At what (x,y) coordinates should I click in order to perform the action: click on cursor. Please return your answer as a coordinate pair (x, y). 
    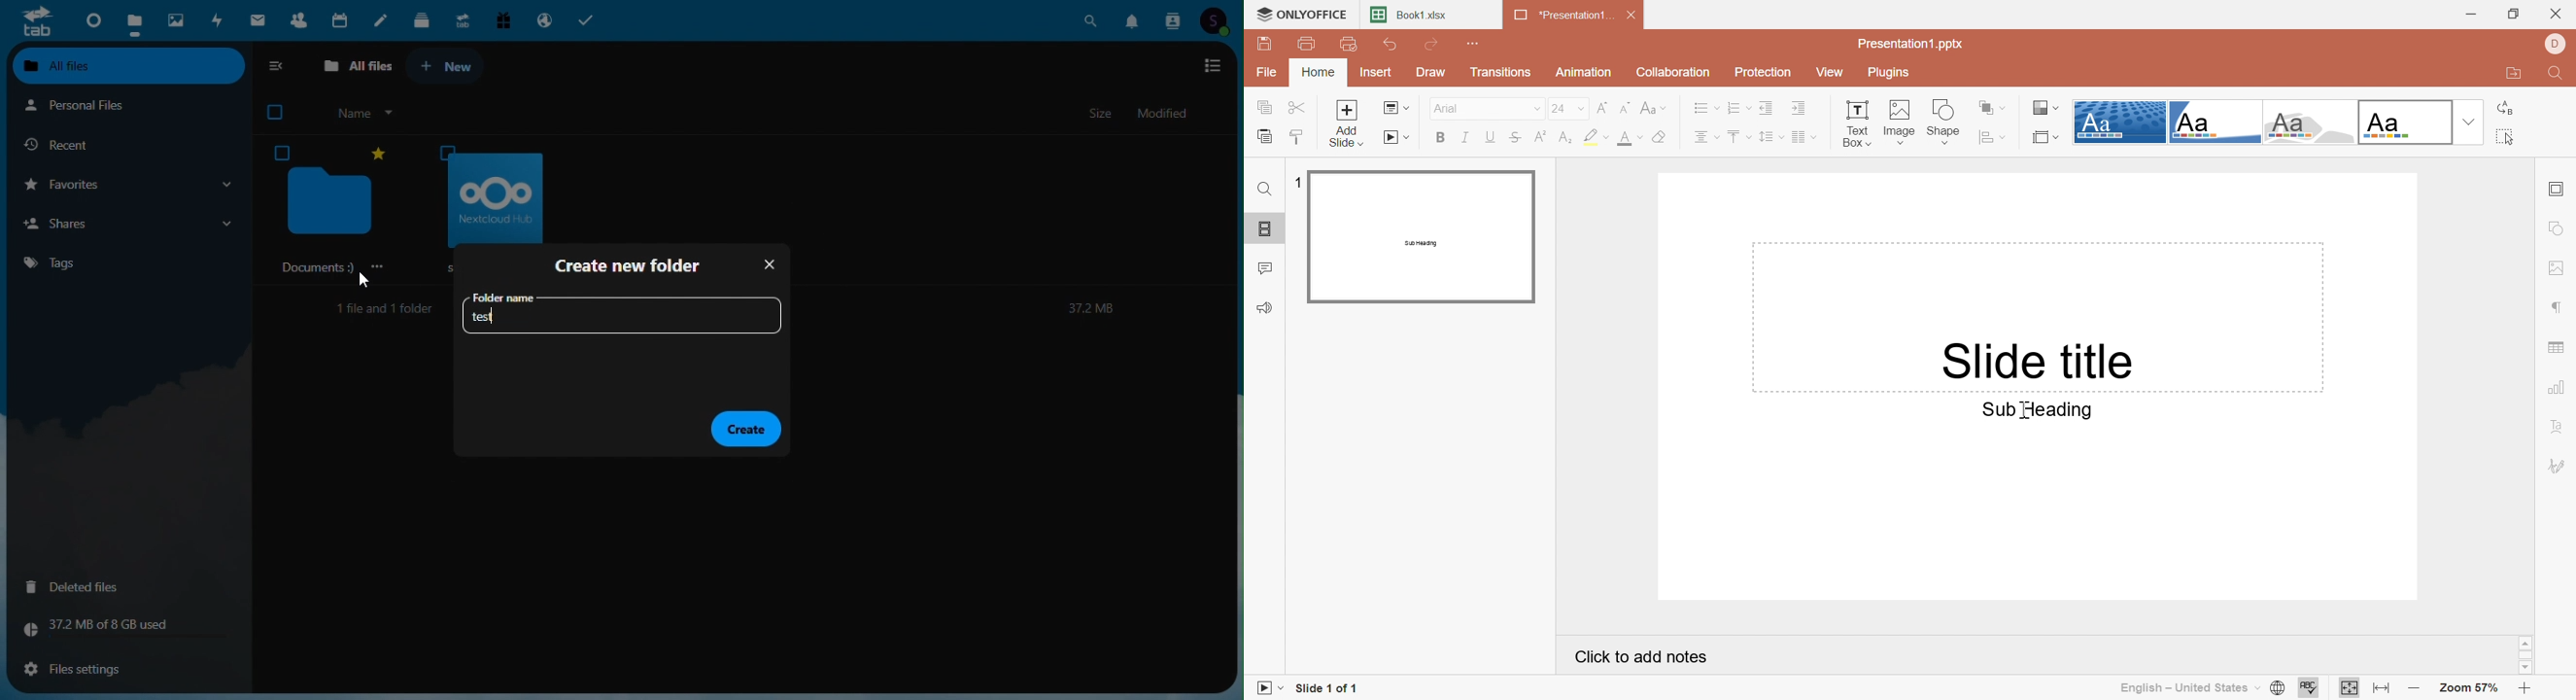
    Looking at the image, I should click on (365, 279).